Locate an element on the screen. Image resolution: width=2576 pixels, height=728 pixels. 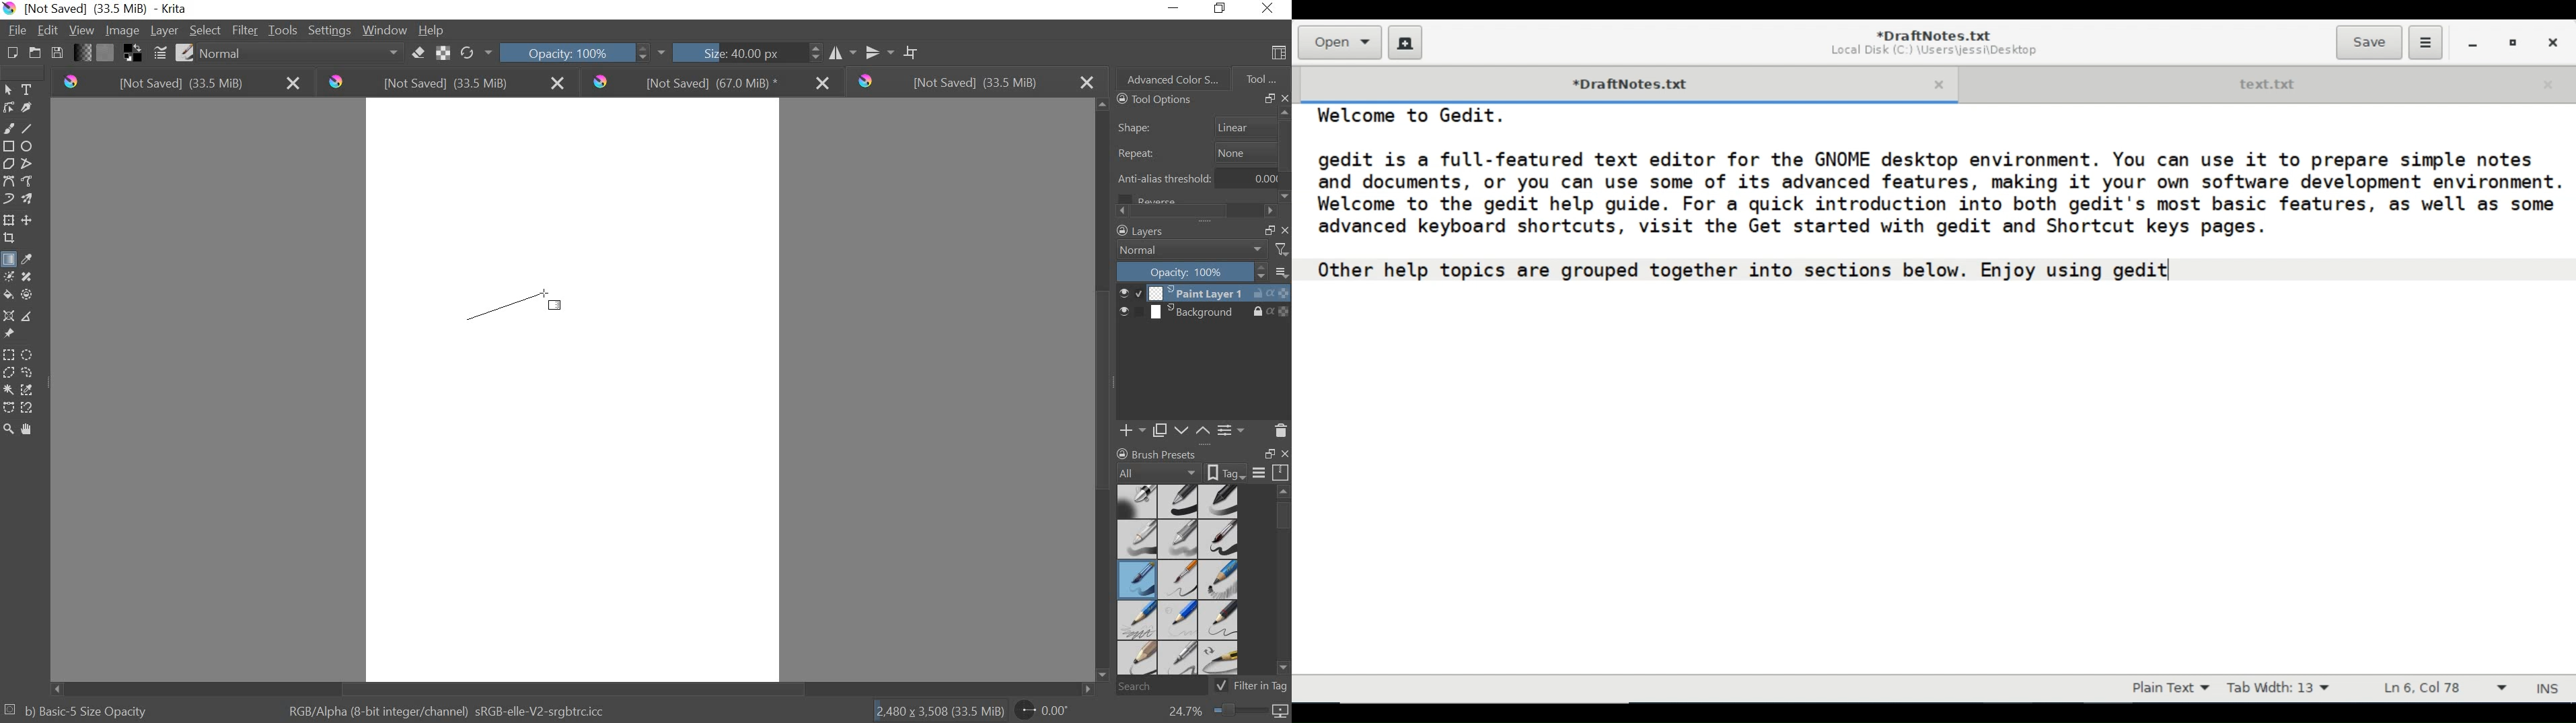
SWAP FOREGROUND AND BACKGROUND COLORS is located at coordinates (132, 54).